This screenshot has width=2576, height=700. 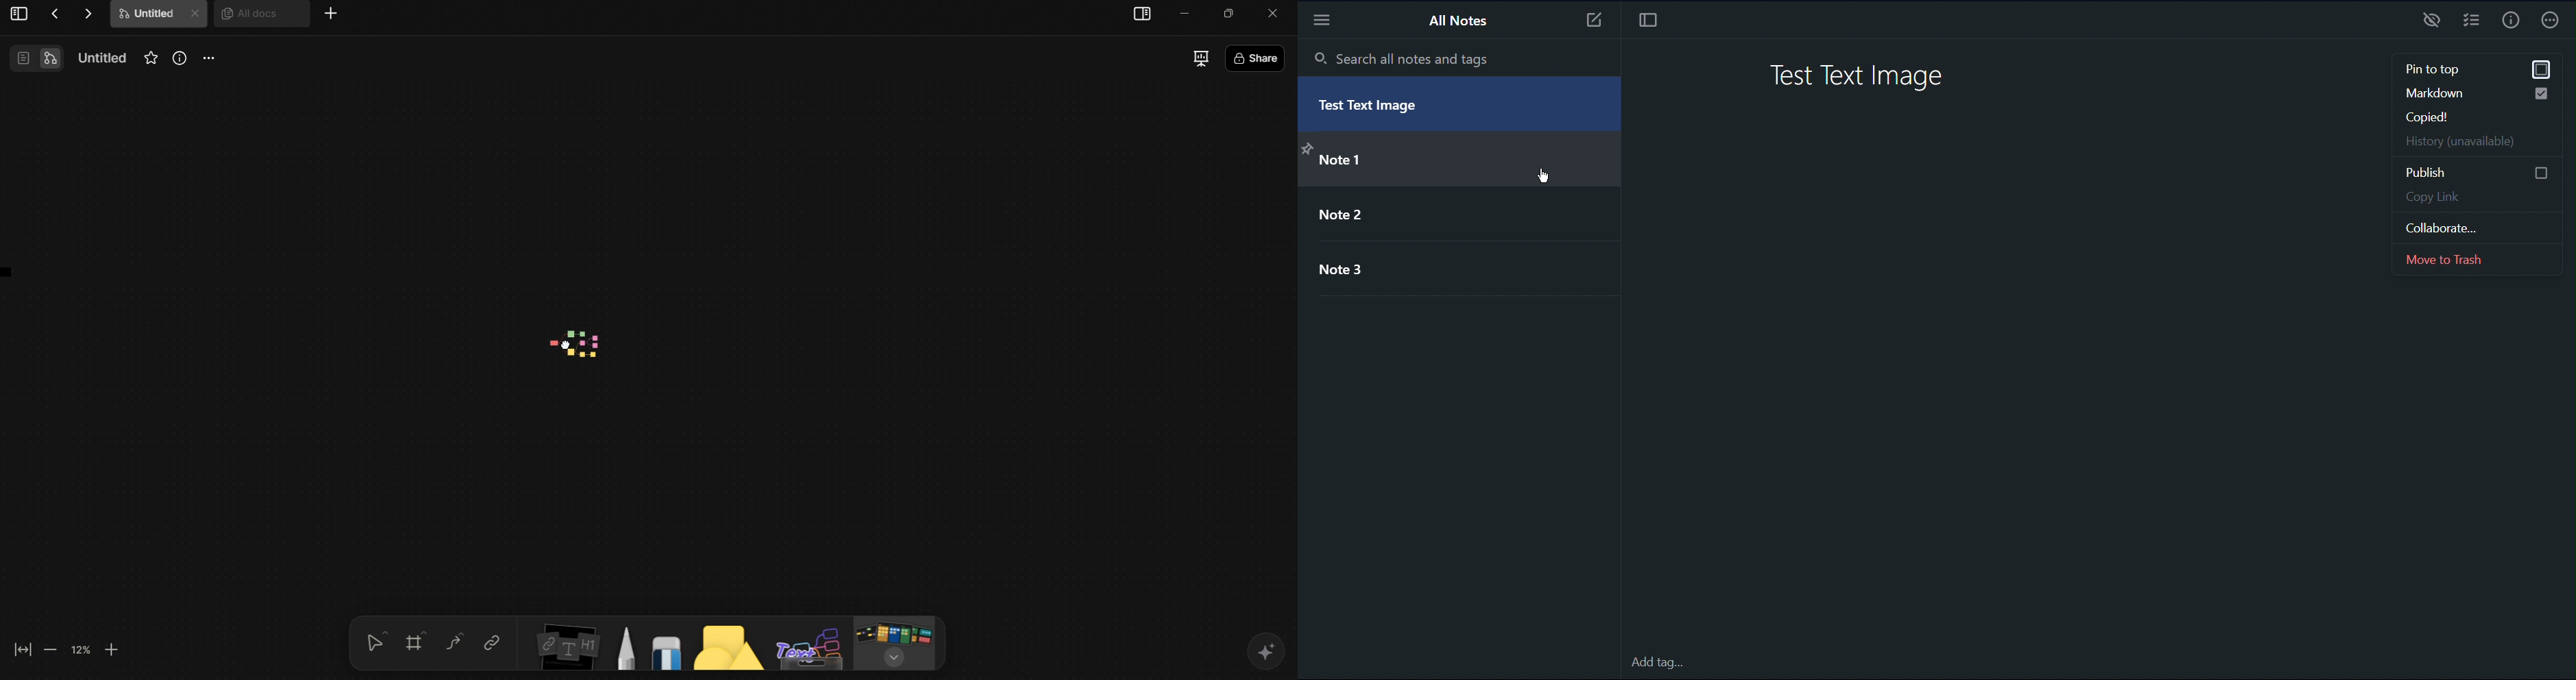 I want to click on Publish, so click(x=2472, y=171).